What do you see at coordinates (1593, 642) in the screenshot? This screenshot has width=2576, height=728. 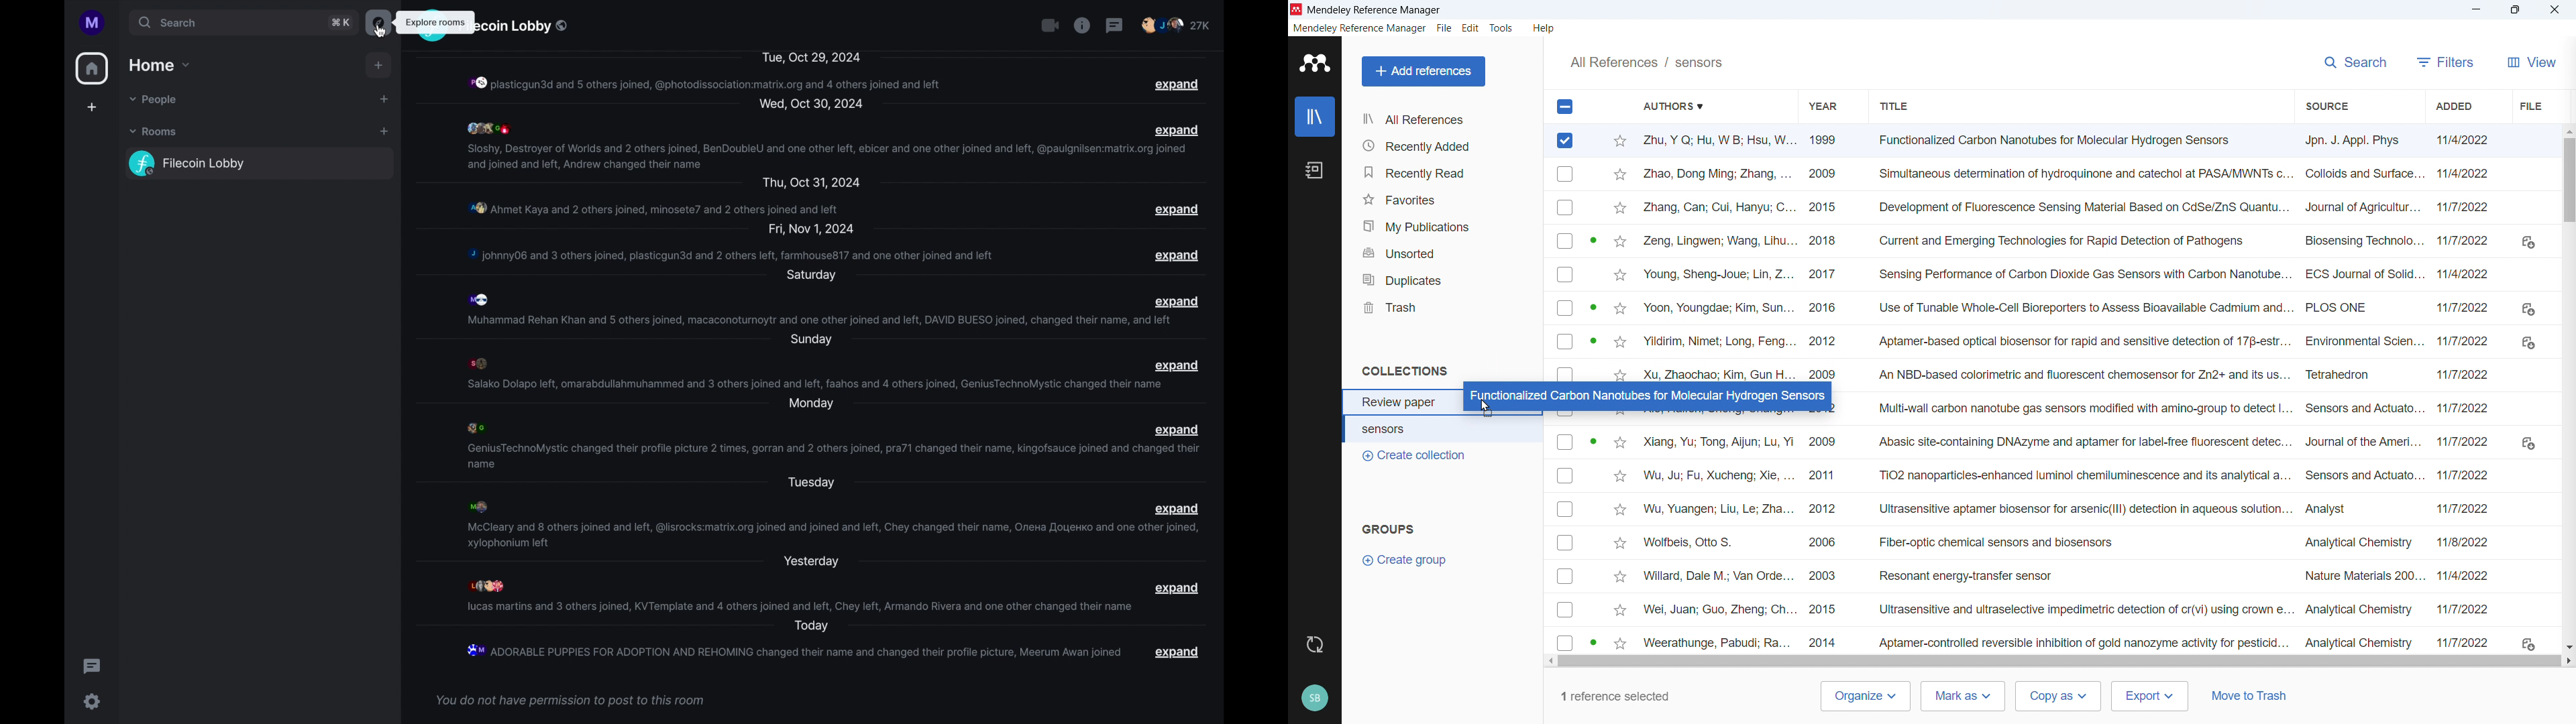 I see `PDF available` at bounding box center [1593, 642].